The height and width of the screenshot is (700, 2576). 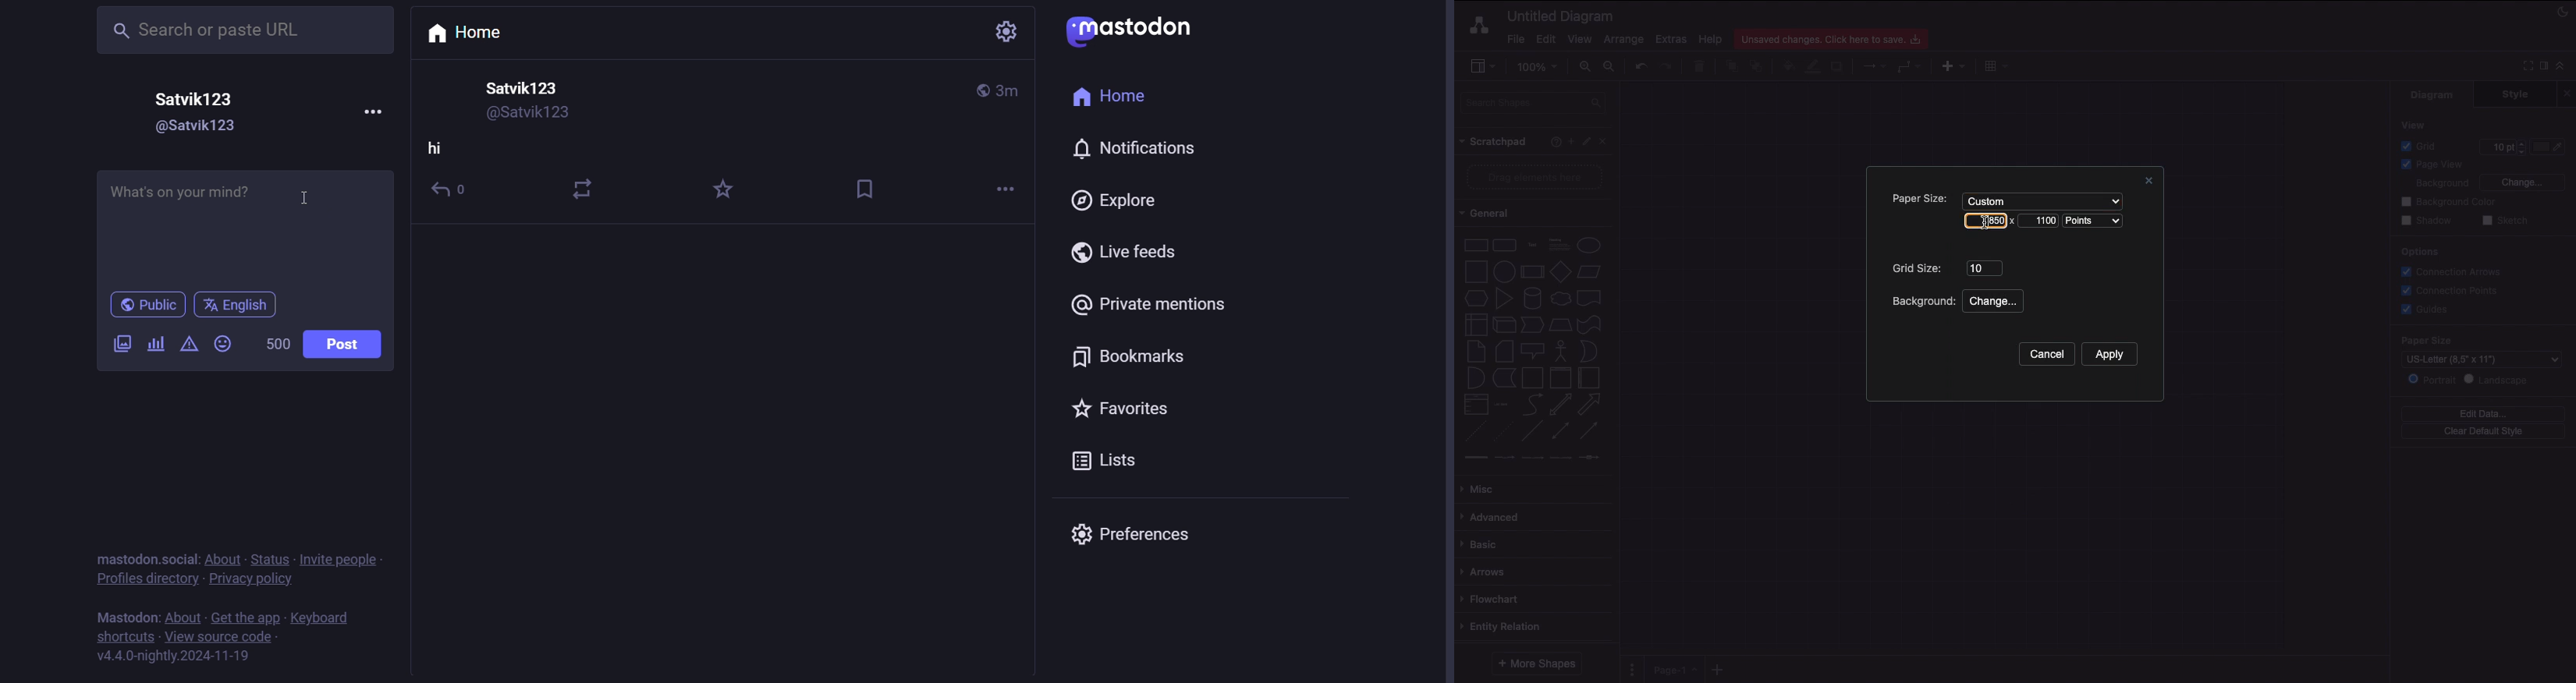 I want to click on Line color, so click(x=1812, y=65).